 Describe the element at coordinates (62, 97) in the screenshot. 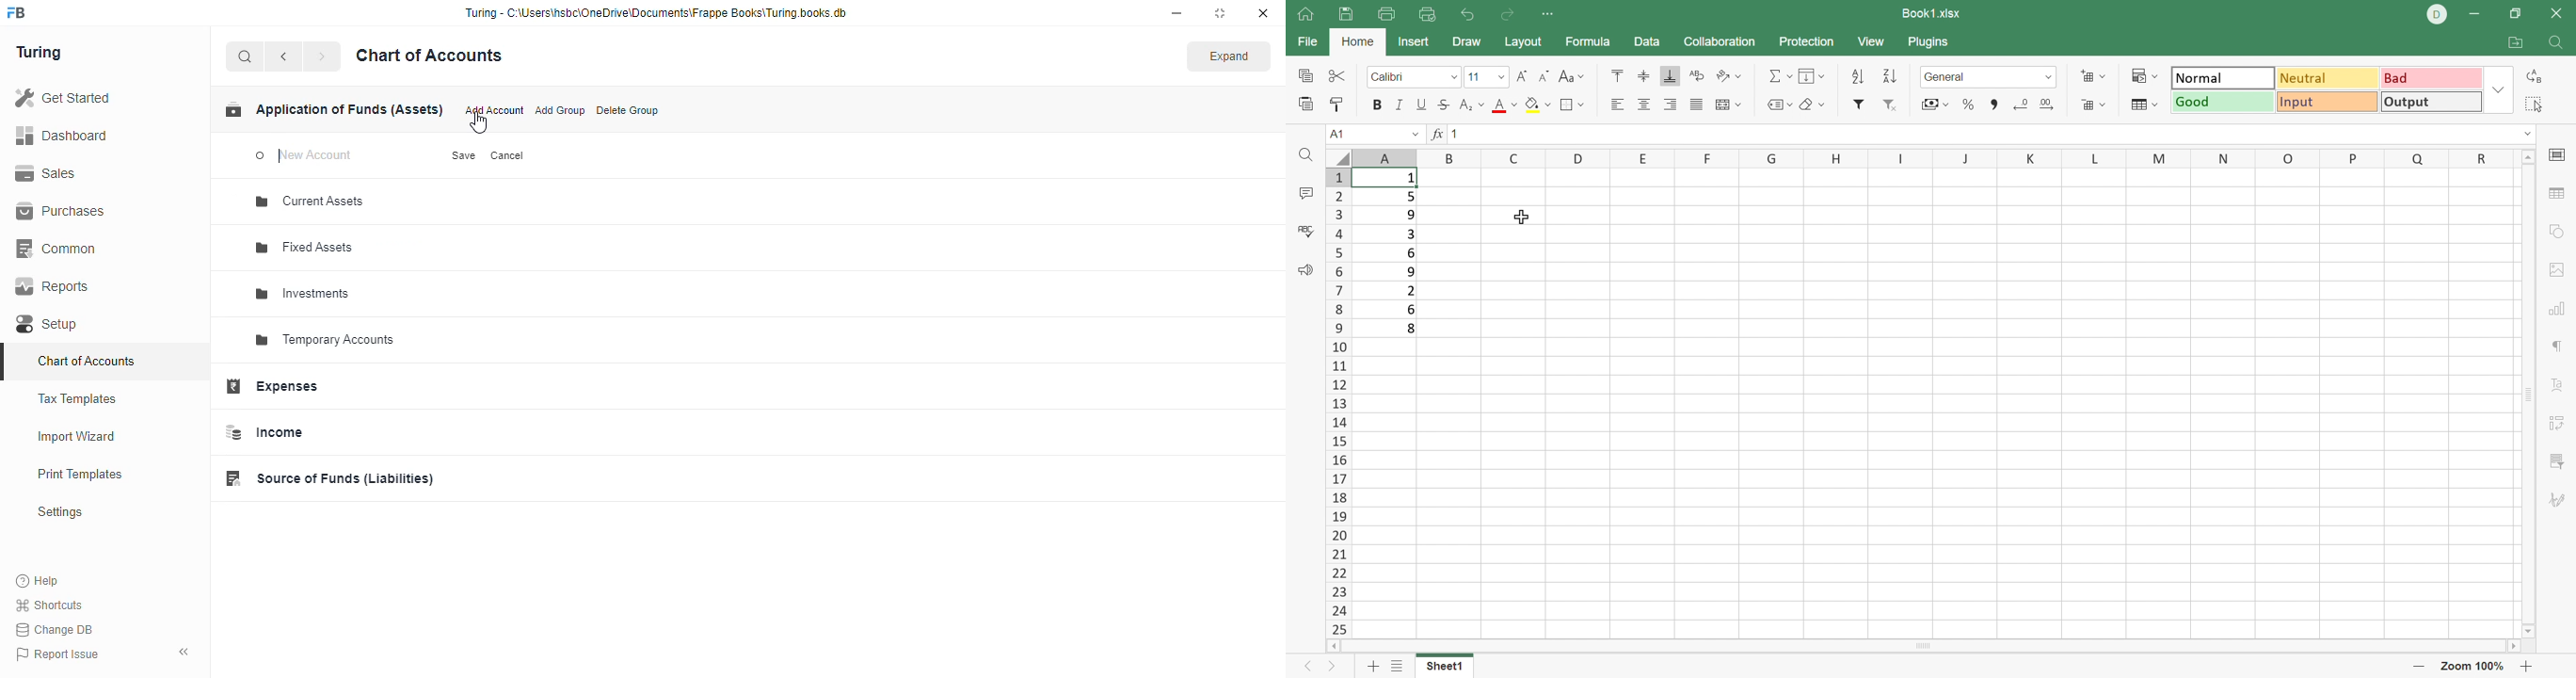

I see `get started` at that location.